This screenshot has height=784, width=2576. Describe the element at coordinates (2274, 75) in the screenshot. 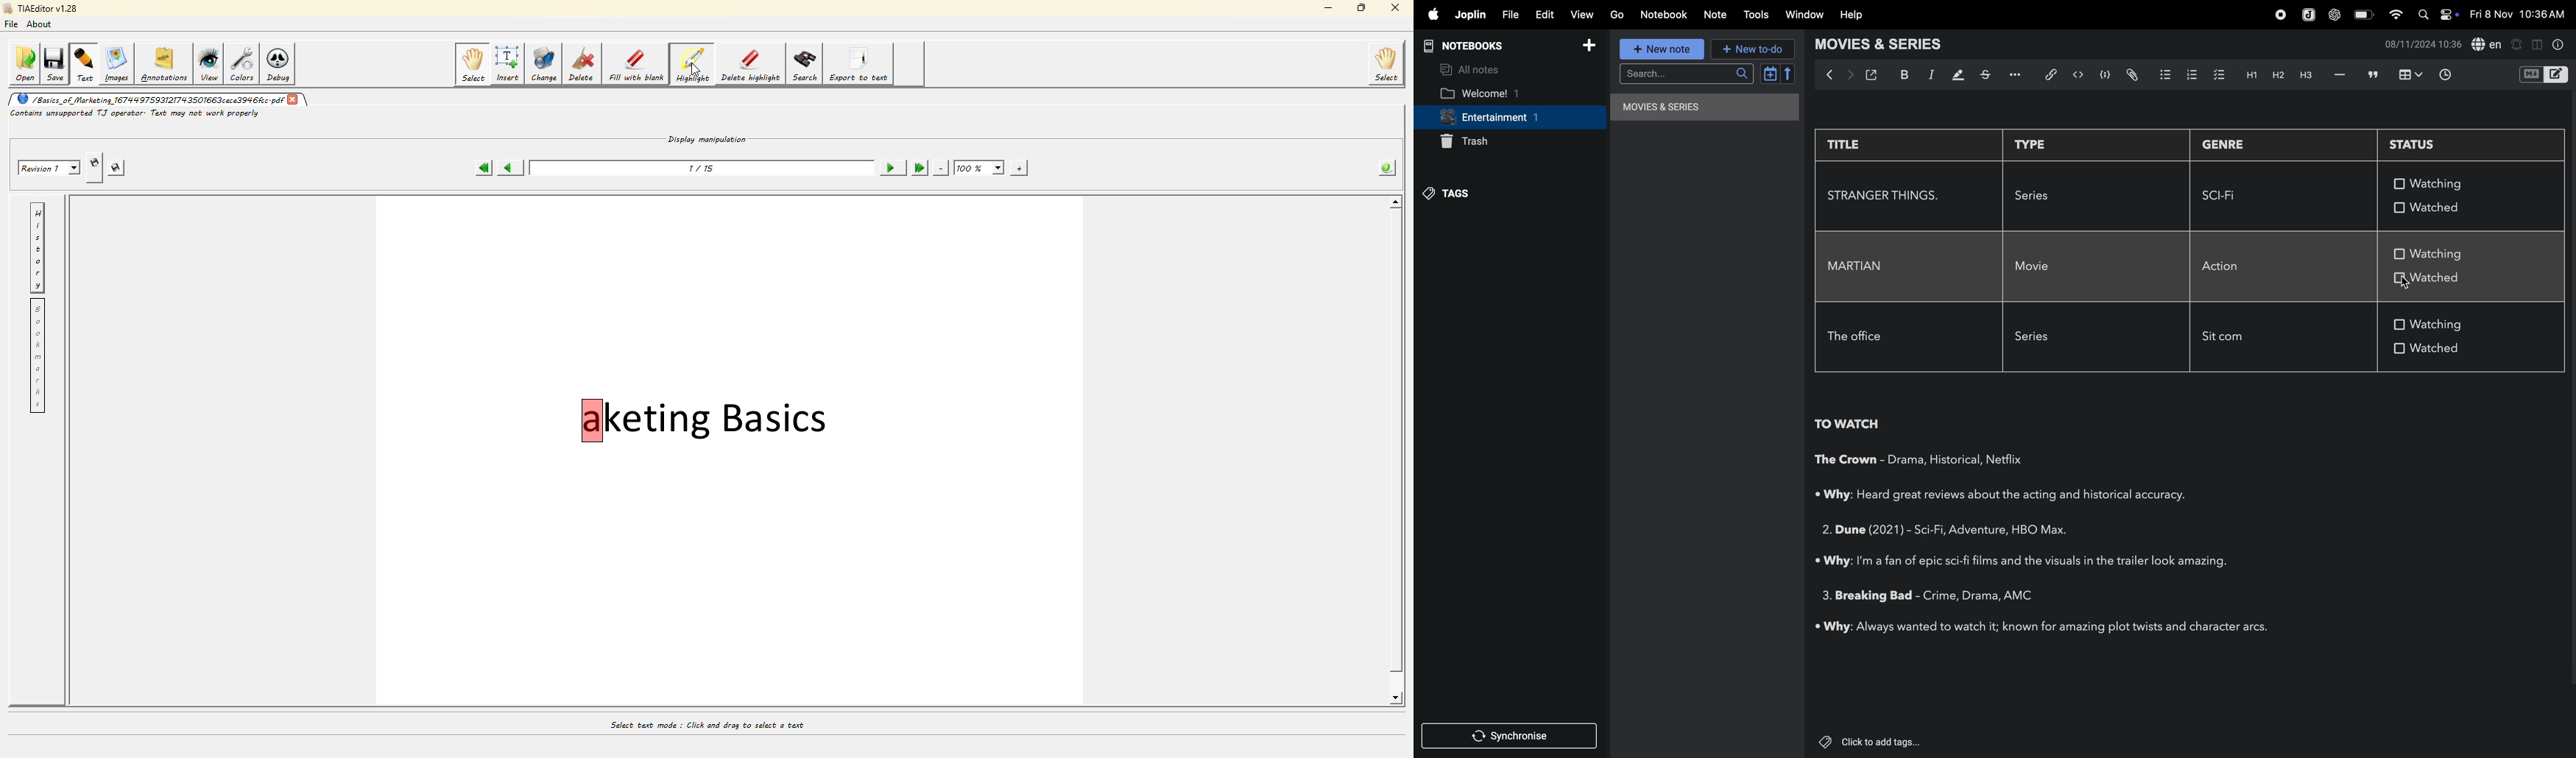

I see `heading 2` at that location.